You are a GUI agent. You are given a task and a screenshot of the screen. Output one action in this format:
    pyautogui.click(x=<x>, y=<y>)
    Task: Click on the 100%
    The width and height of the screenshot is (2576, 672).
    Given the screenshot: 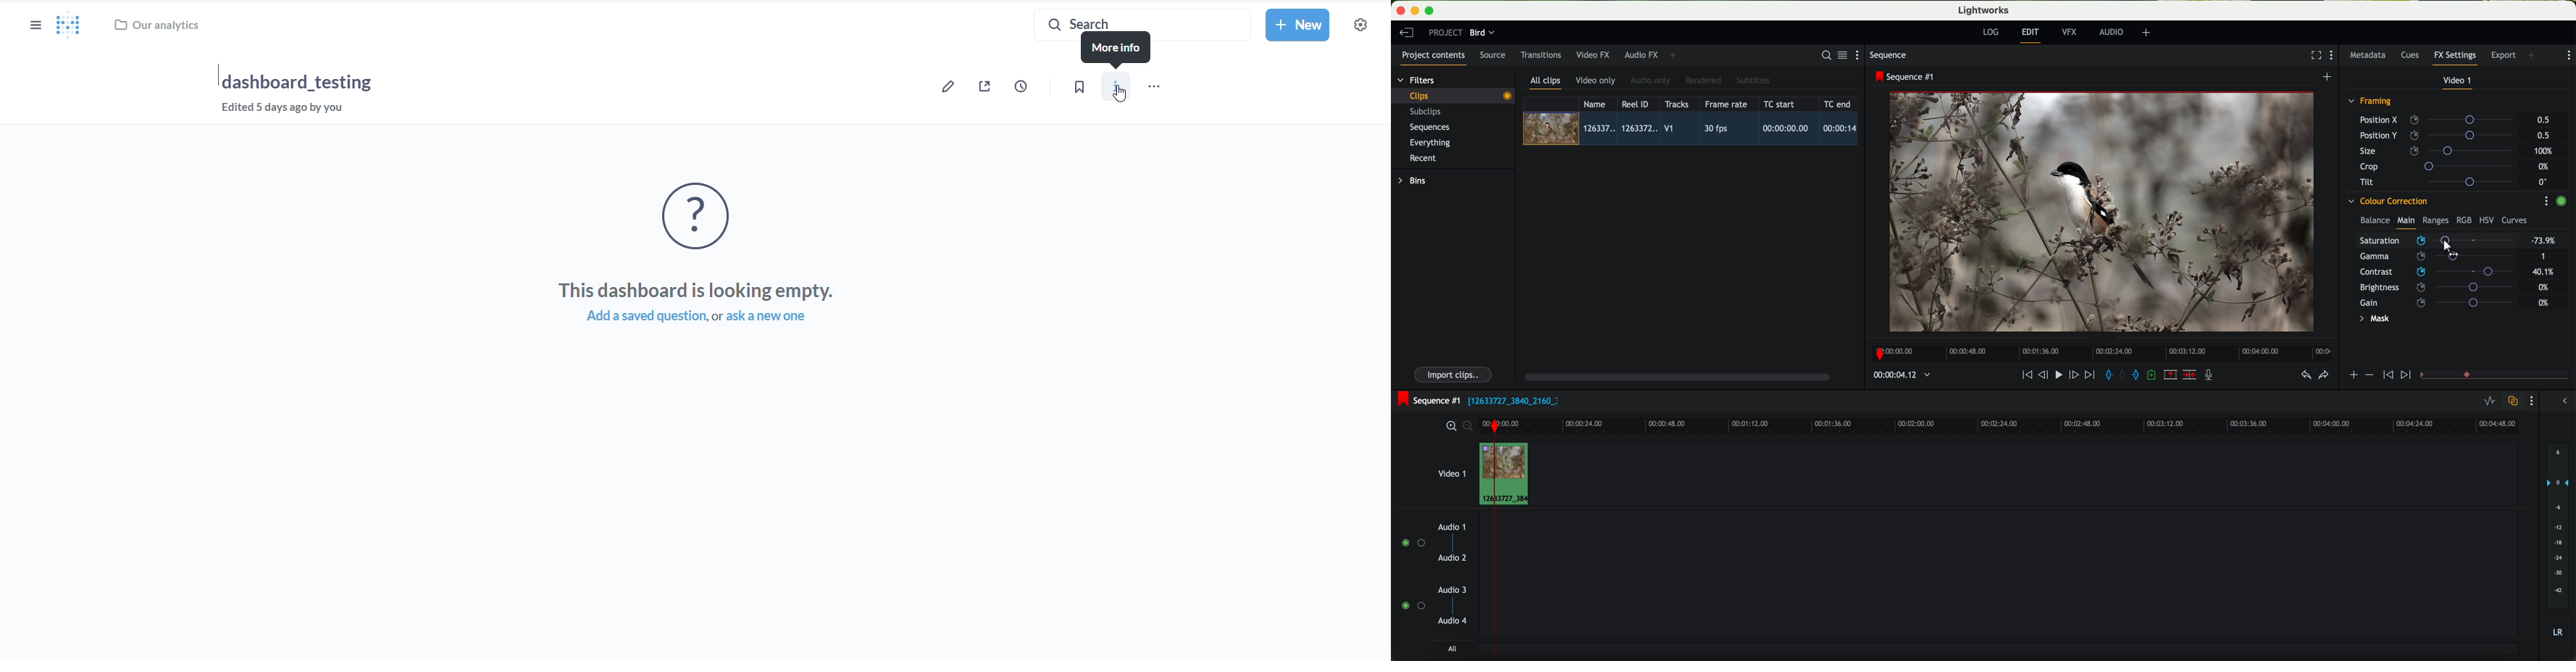 What is the action you would take?
    pyautogui.click(x=2546, y=151)
    